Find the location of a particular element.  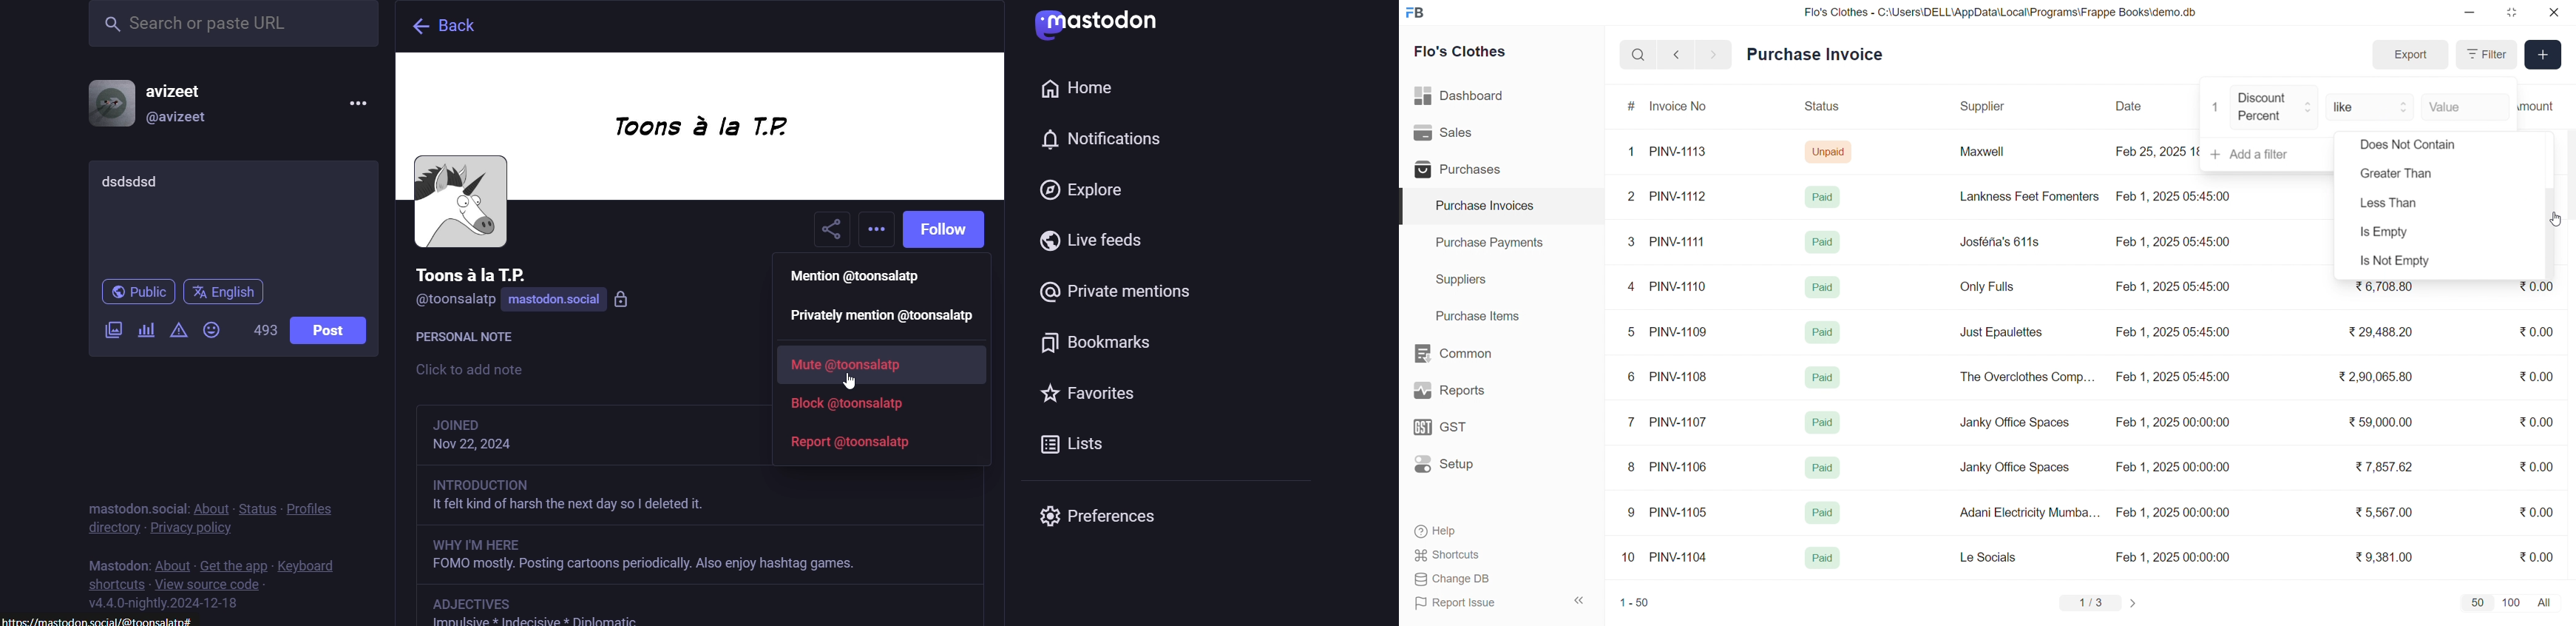

₹0.00 is located at coordinates (2536, 378).